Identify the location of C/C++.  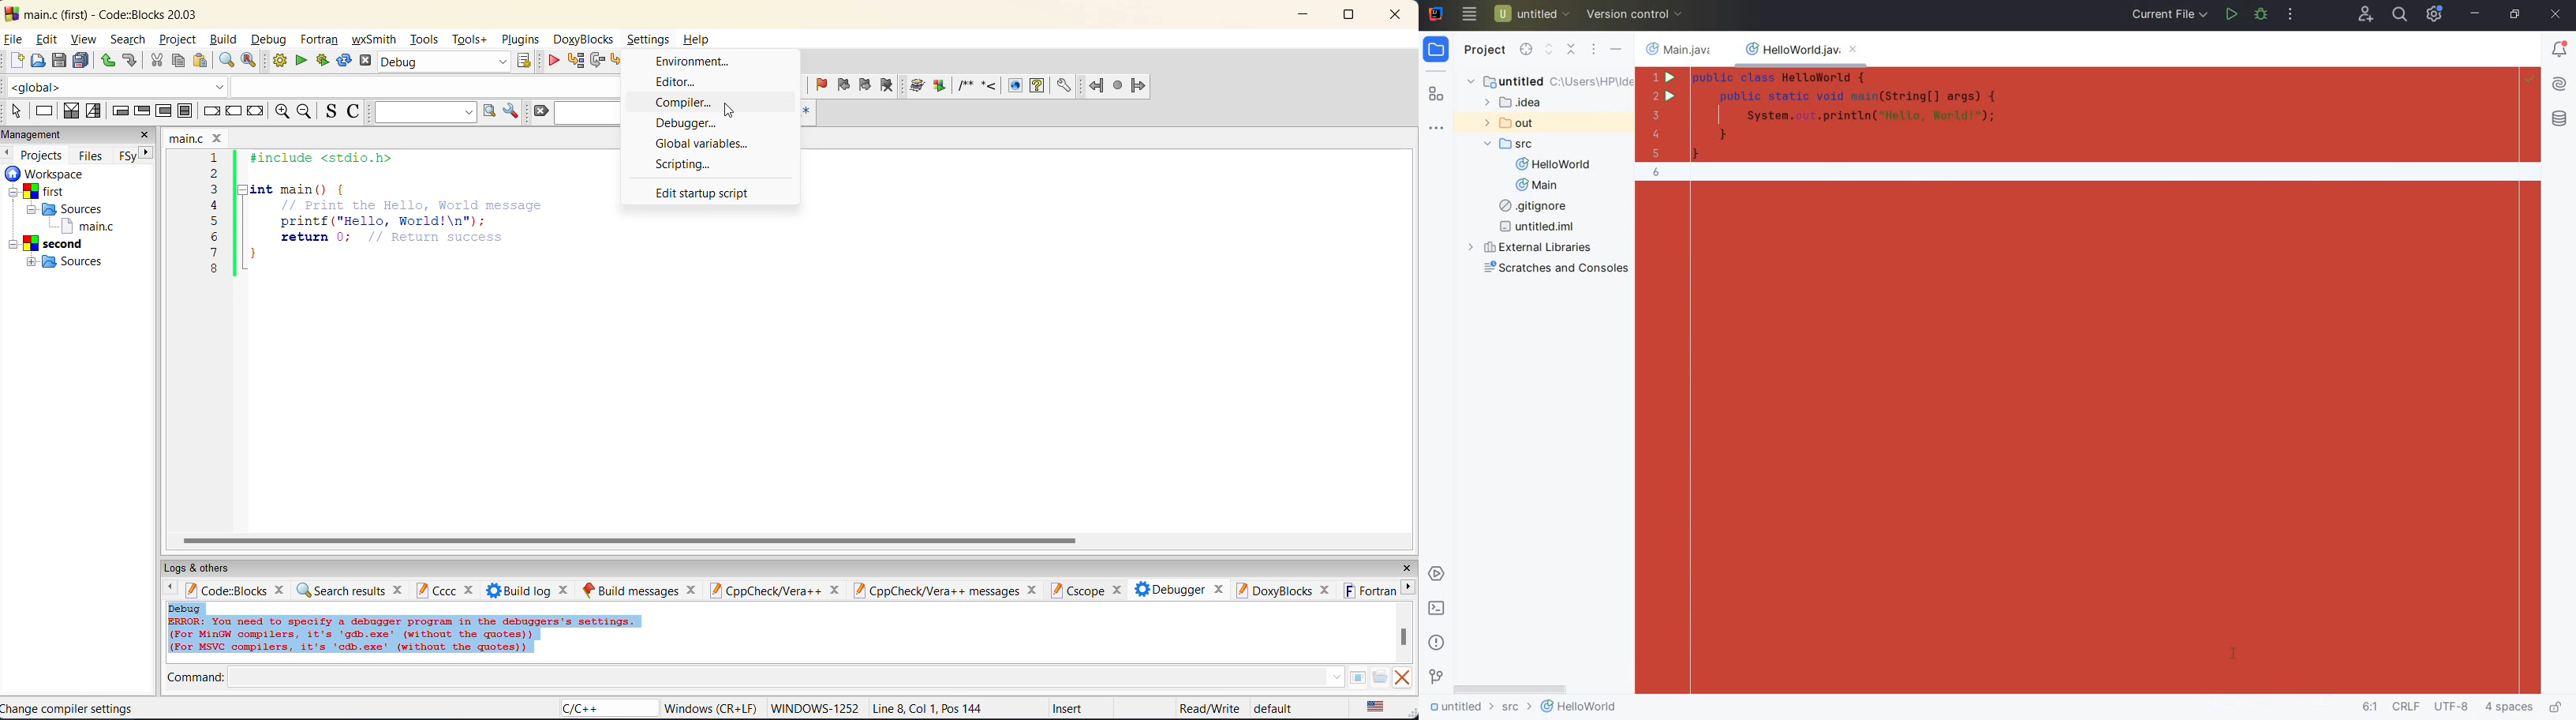
(589, 707).